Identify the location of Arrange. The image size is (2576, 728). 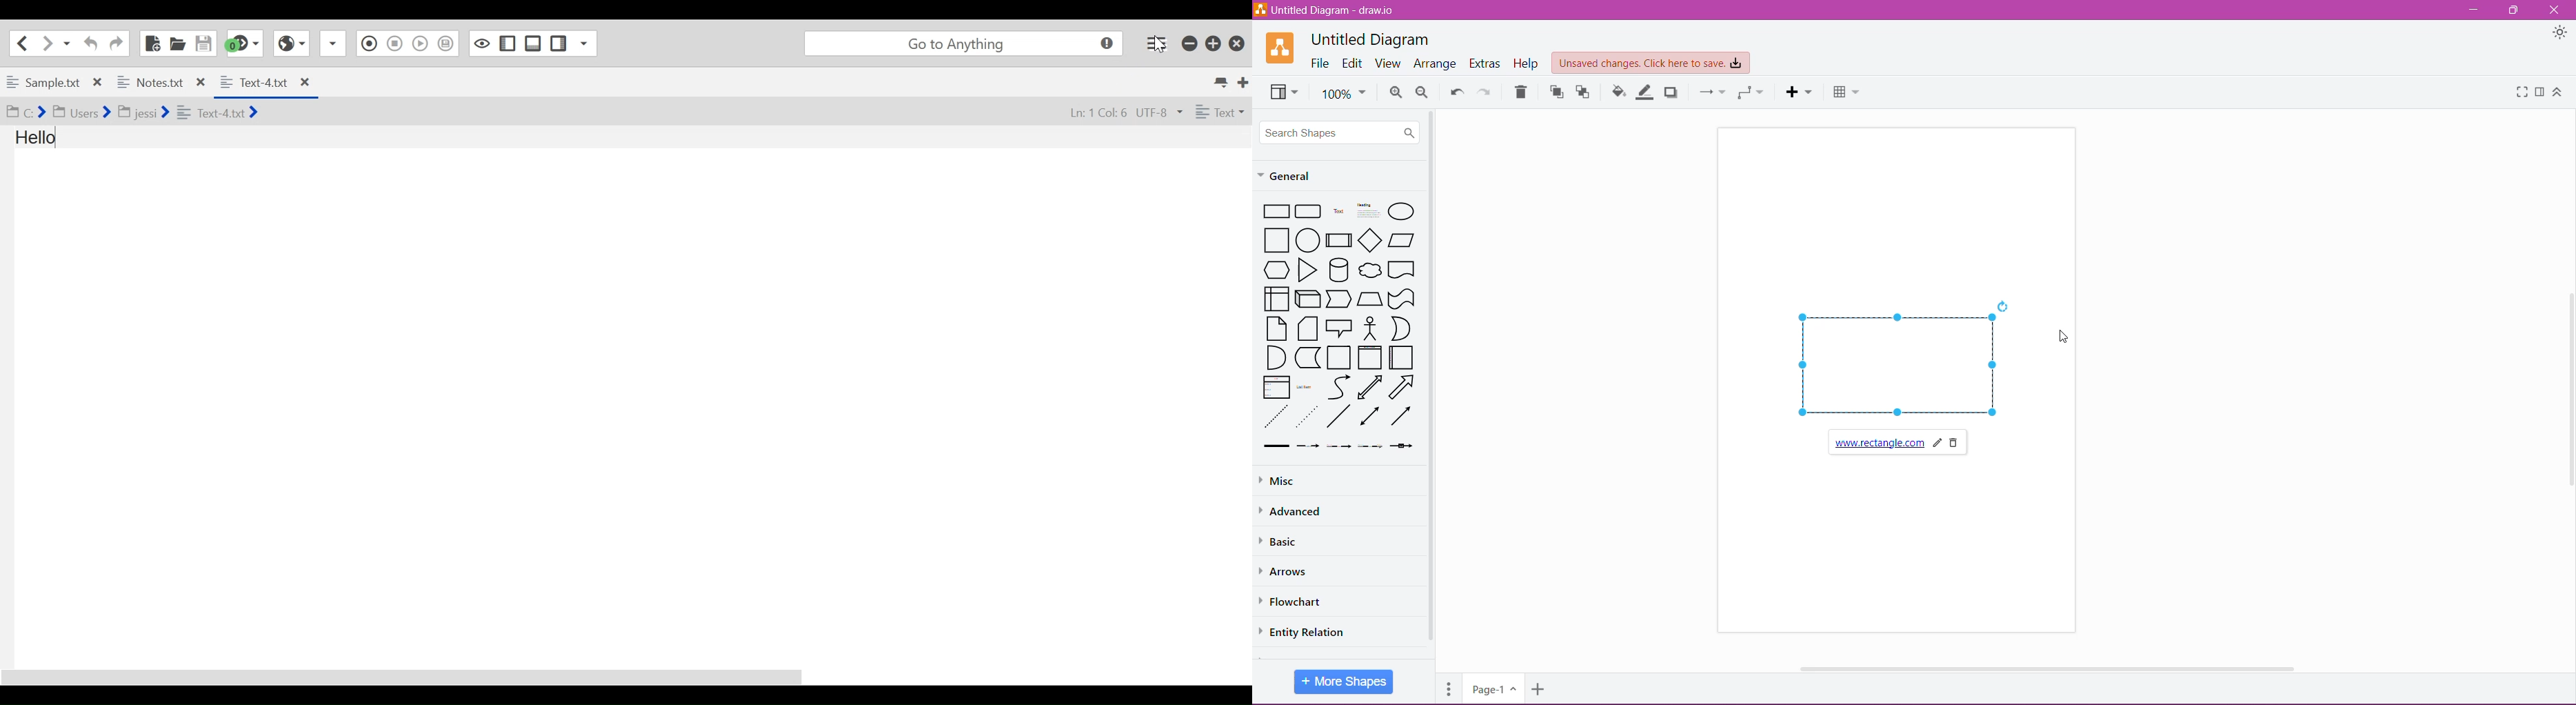
(1435, 64).